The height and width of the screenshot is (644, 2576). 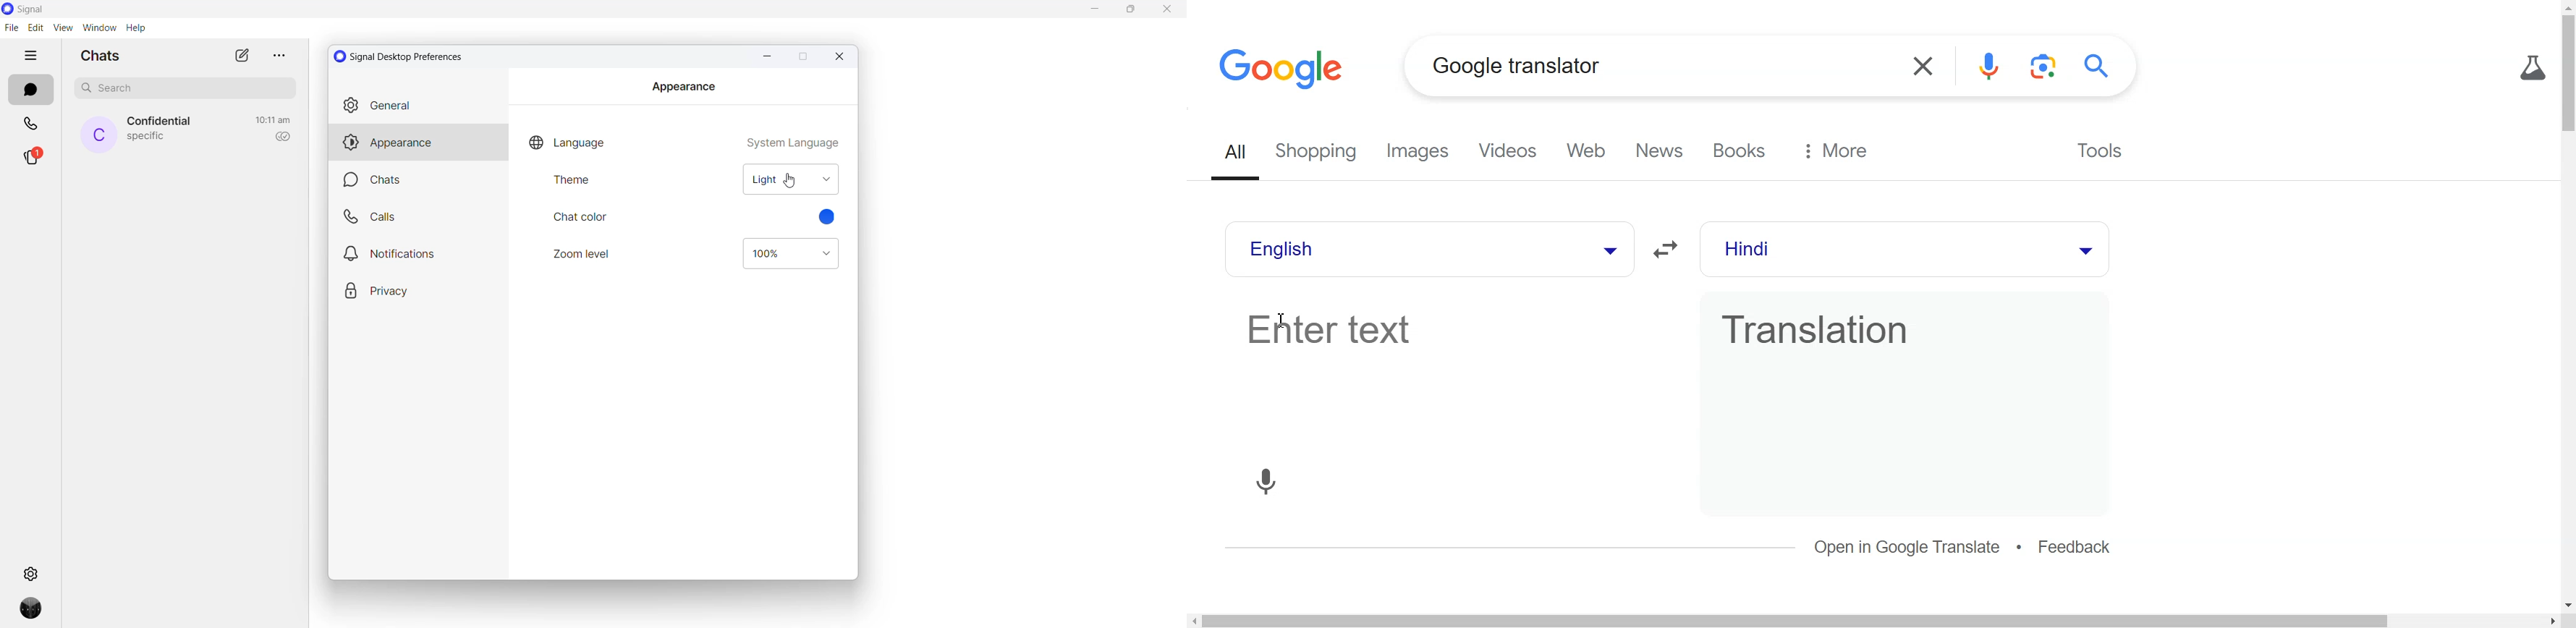 What do you see at coordinates (2101, 66) in the screenshot?
I see `Search` at bounding box center [2101, 66].